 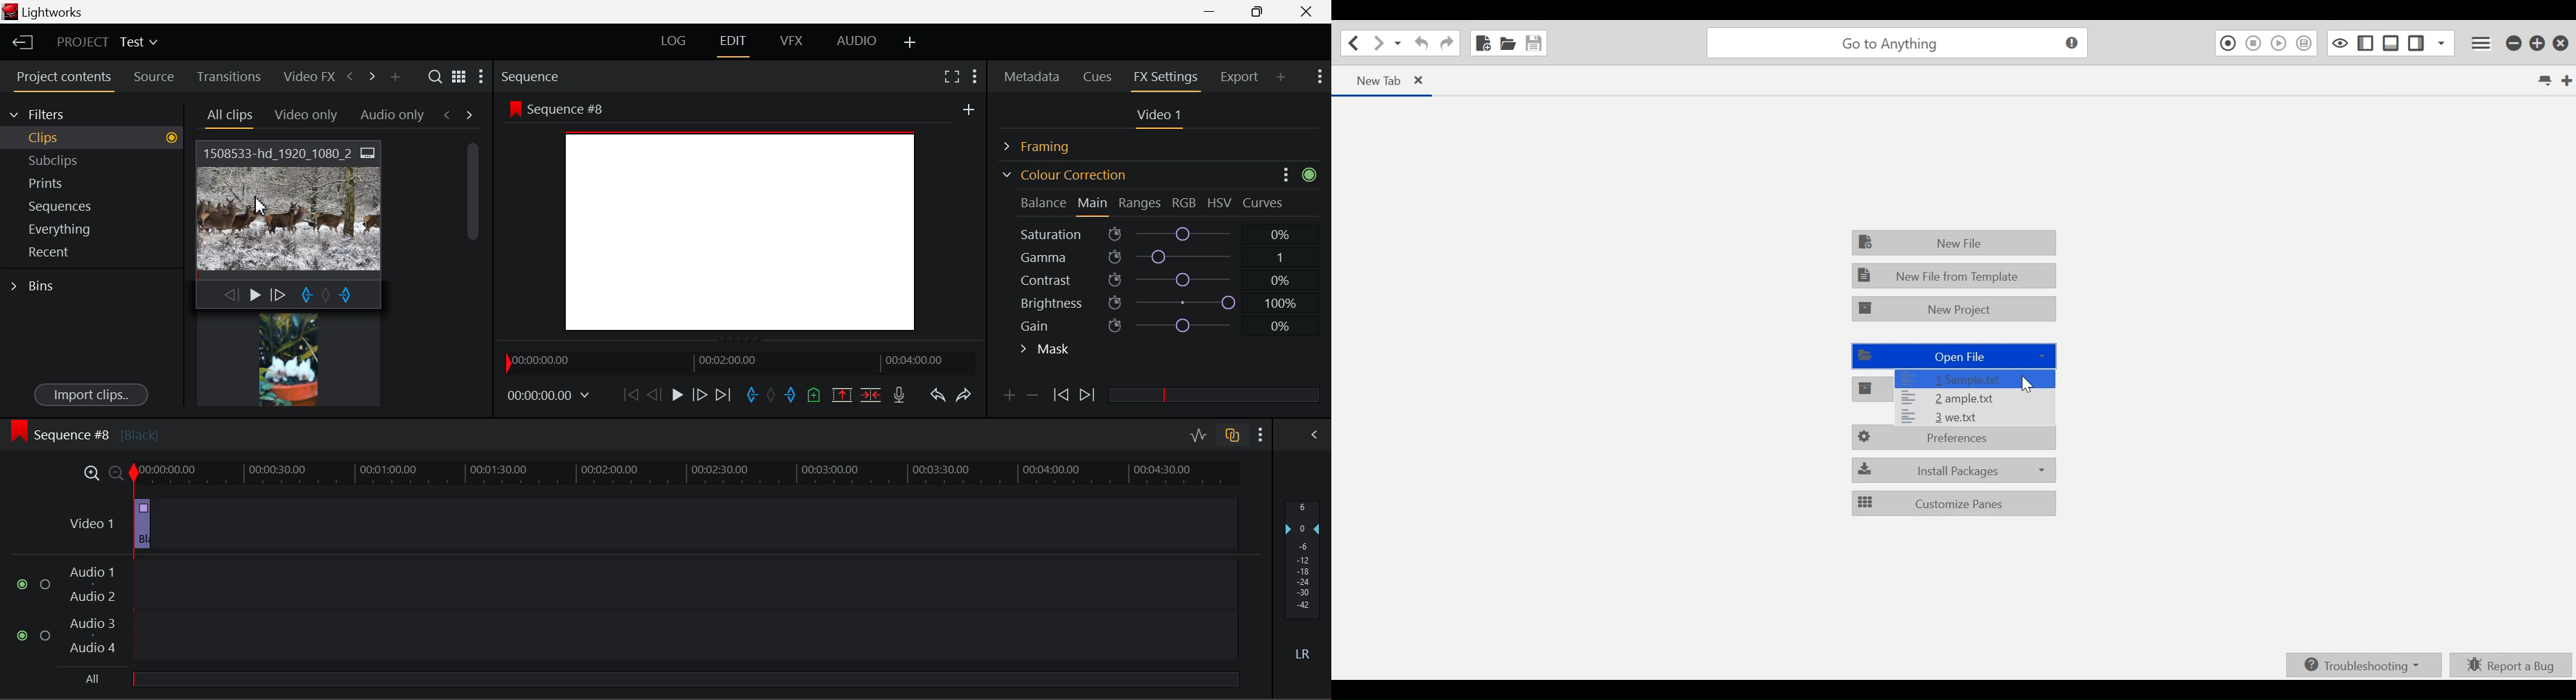 What do you see at coordinates (1265, 202) in the screenshot?
I see `Curves` at bounding box center [1265, 202].